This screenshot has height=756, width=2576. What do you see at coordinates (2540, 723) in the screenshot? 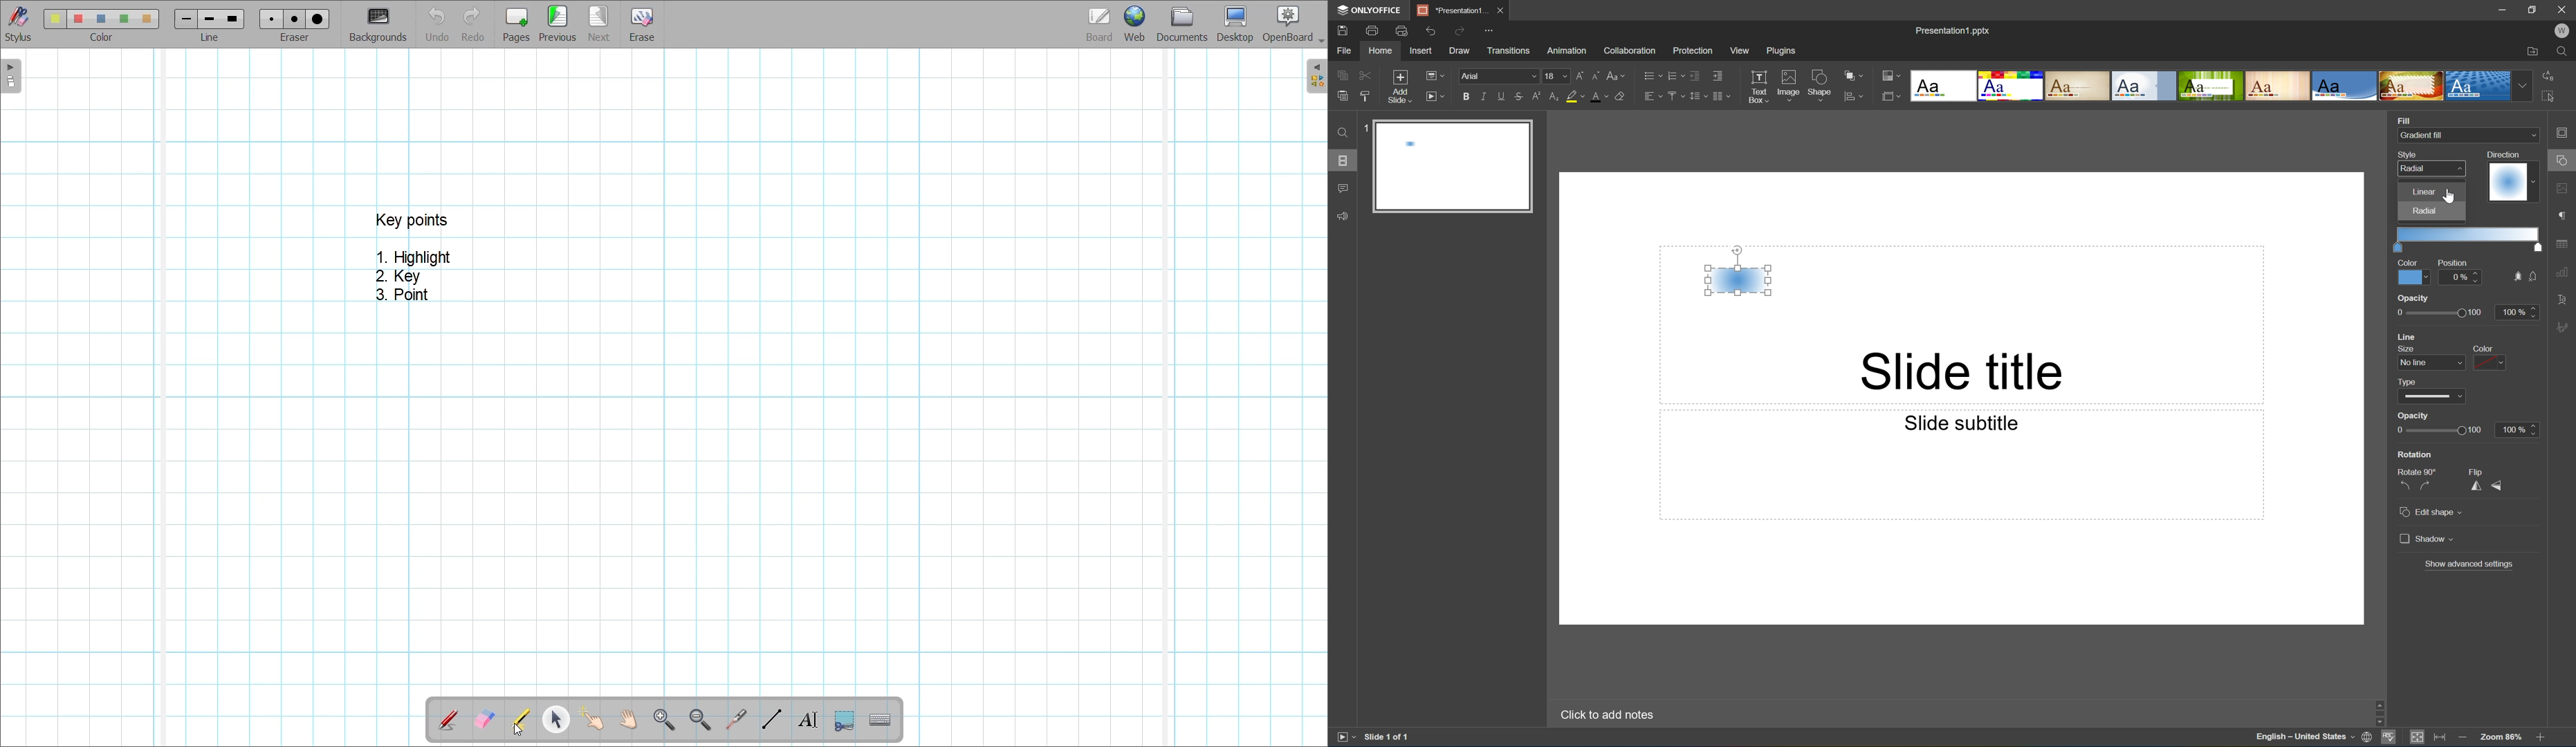
I see `Scroll Down` at bounding box center [2540, 723].